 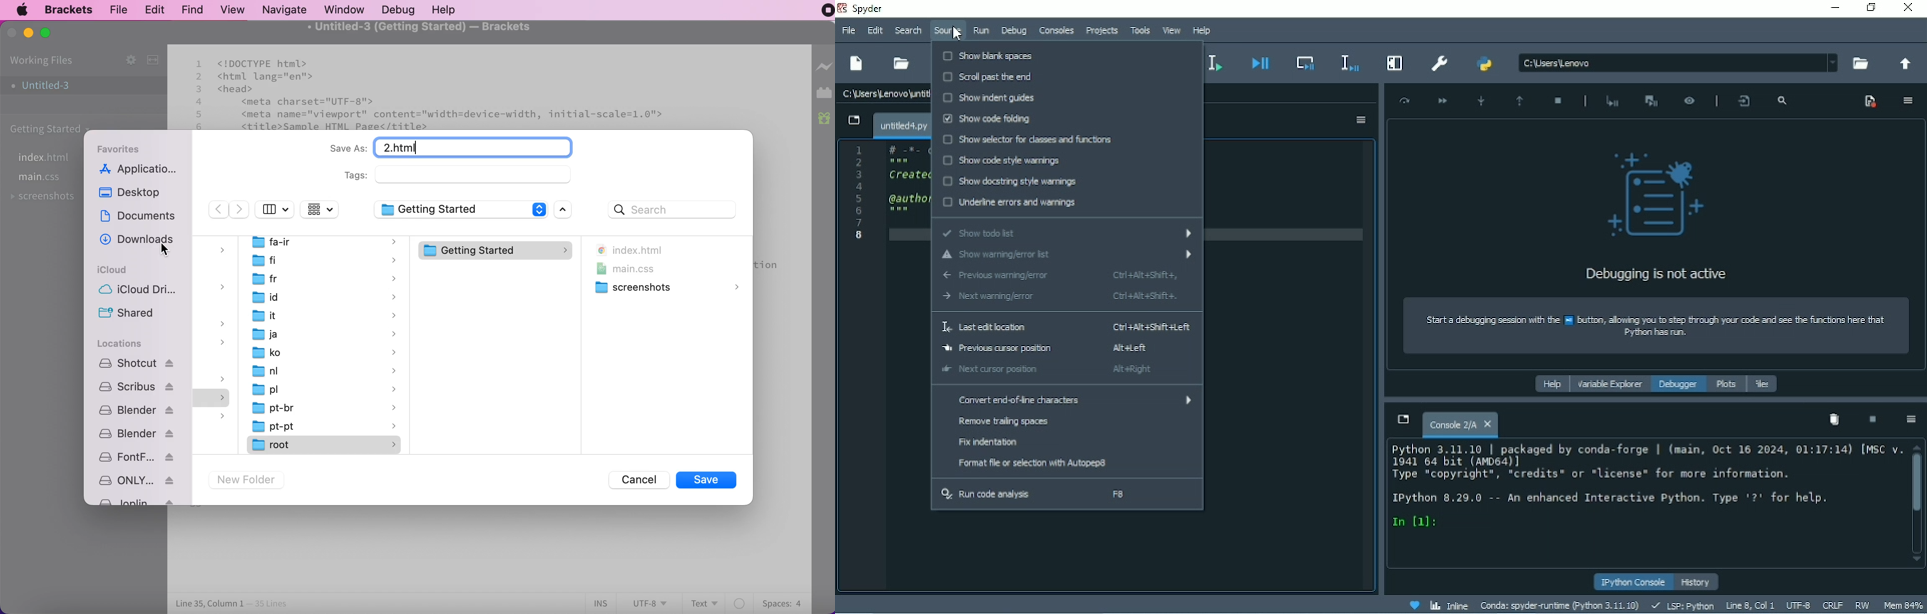 What do you see at coordinates (1550, 385) in the screenshot?
I see `Help` at bounding box center [1550, 385].